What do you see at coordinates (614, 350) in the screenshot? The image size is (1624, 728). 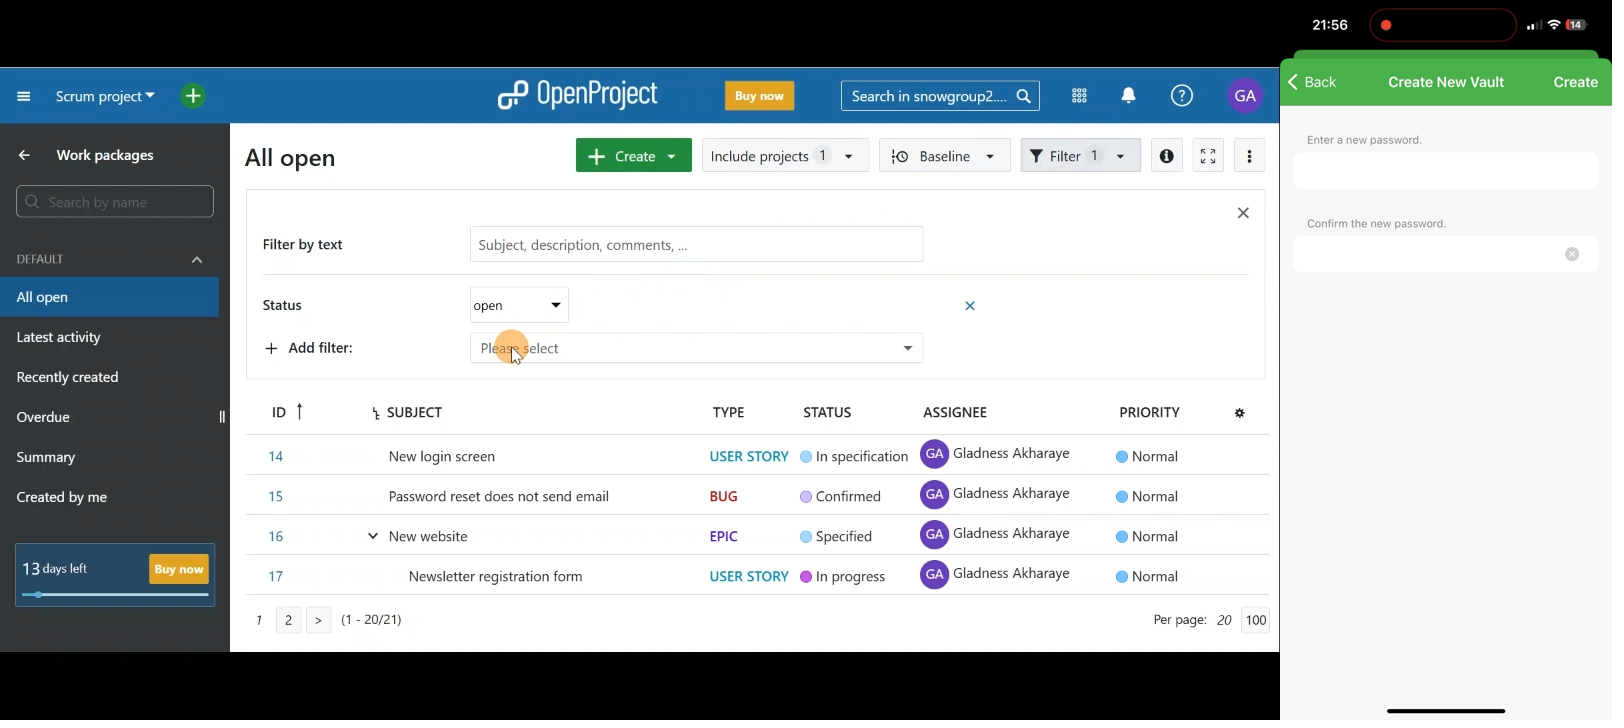 I see `Add filter` at bounding box center [614, 350].